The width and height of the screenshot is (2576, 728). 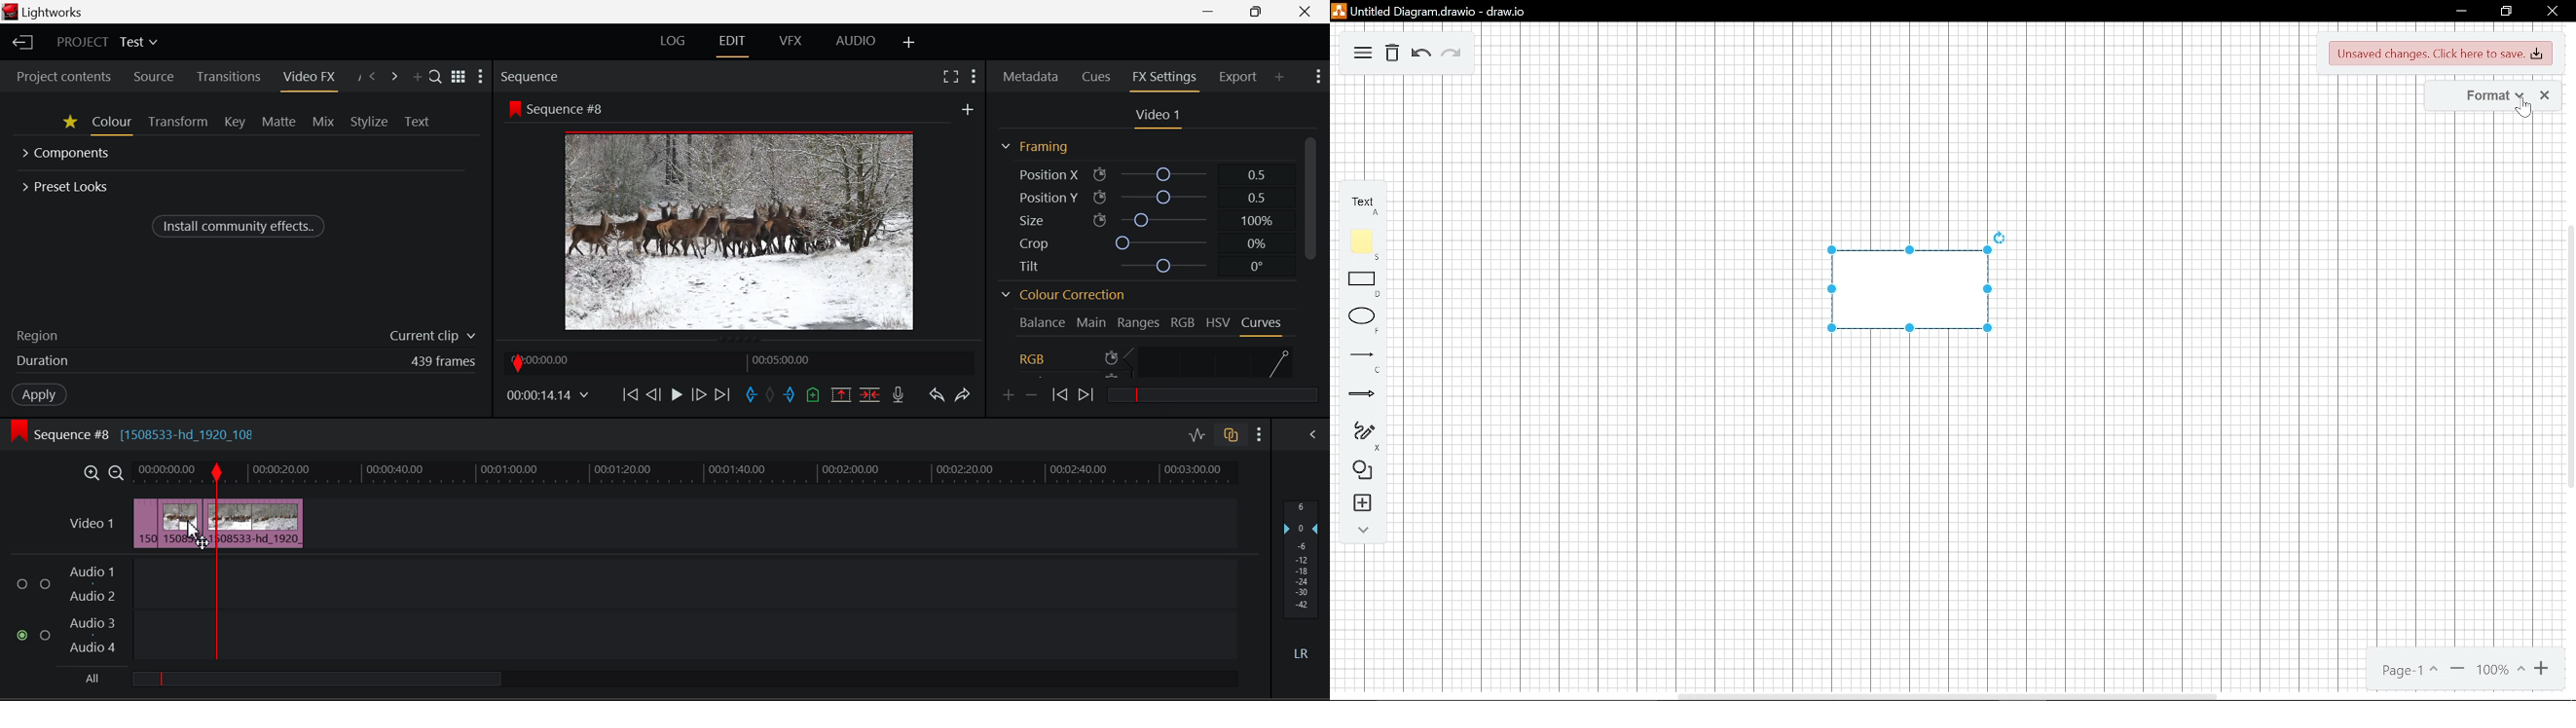 What do you see at coordinates (1908, 289) in the screenshot?
I see `diagram` at bounding box center [1908, 289].